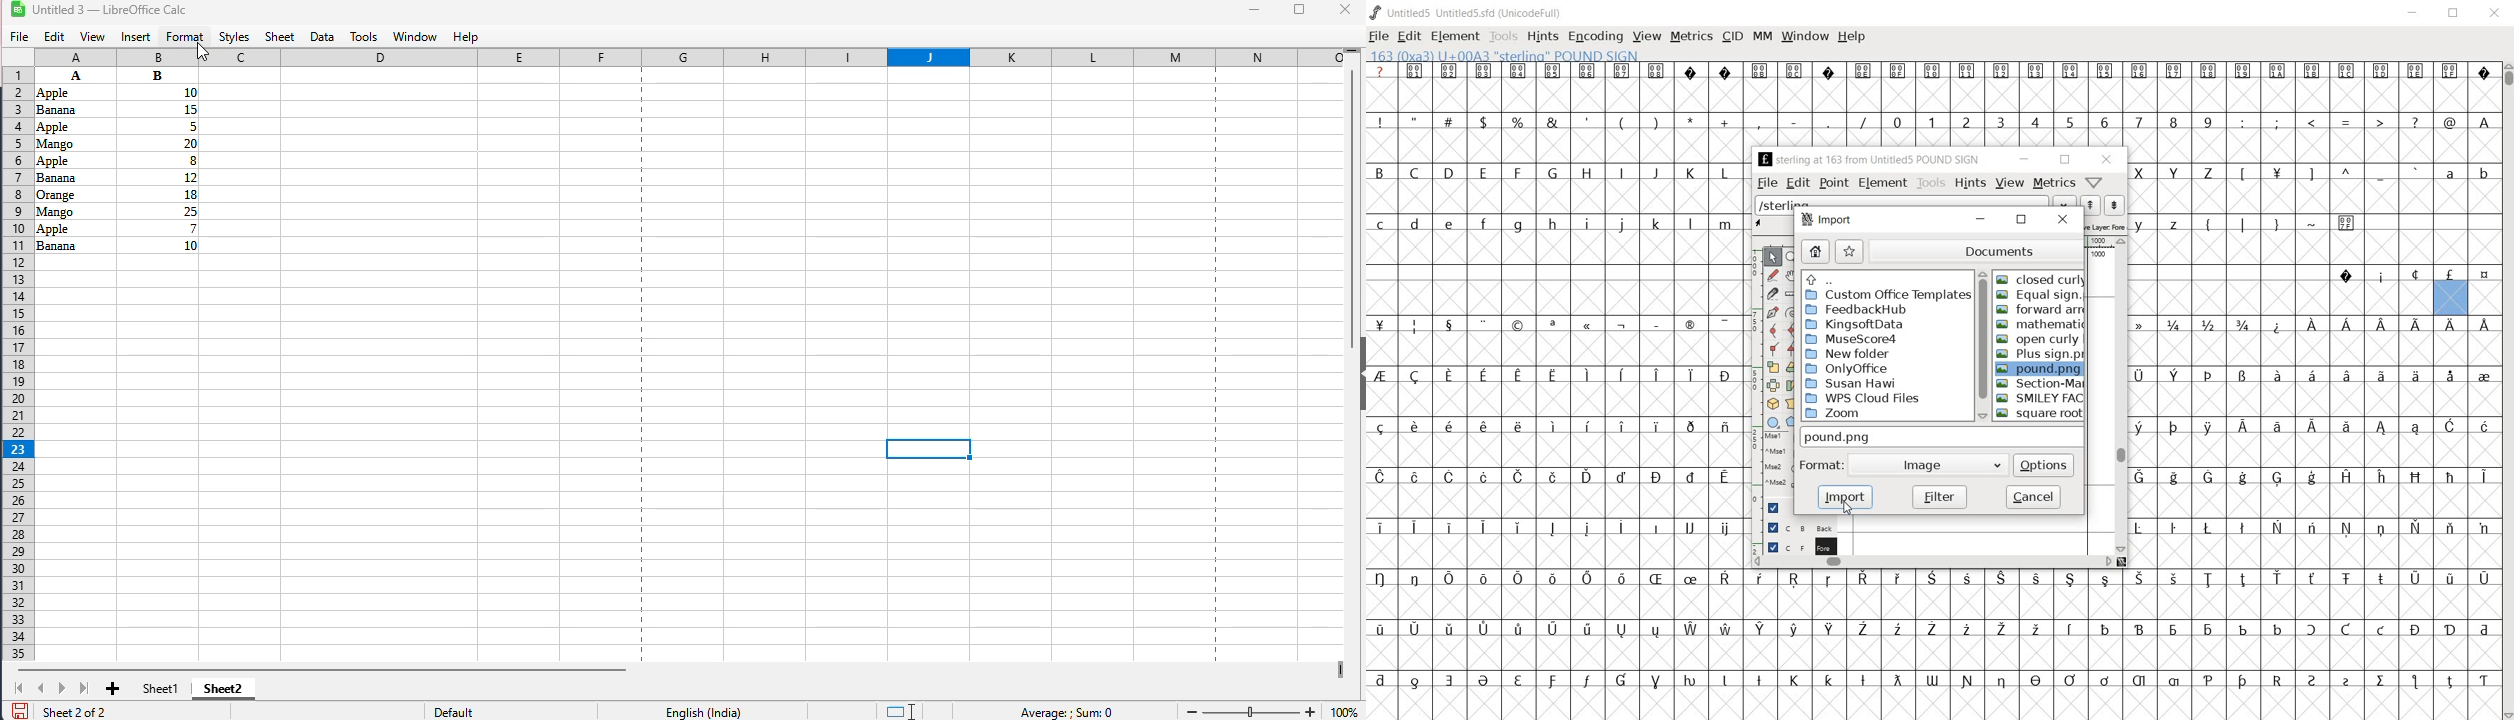  Describe the element at coordinates (2175, 223) in the screenshot. I see `z` at that location.